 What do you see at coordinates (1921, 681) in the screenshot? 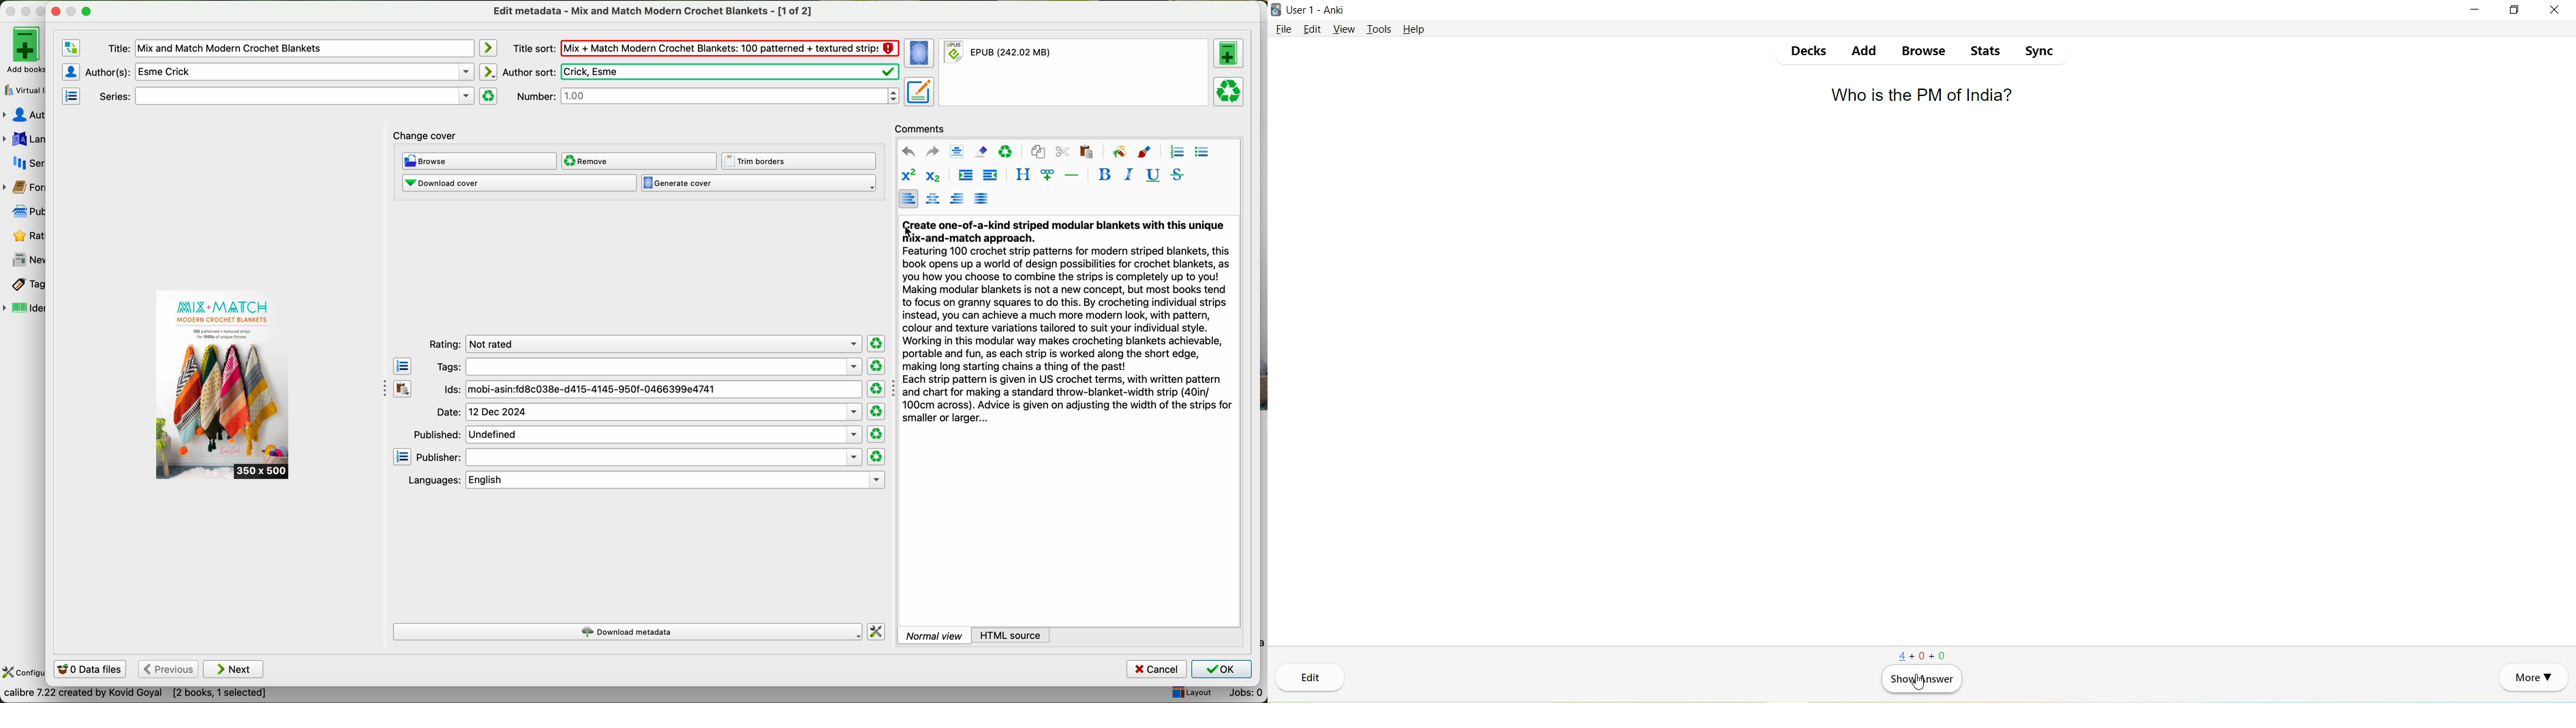
I see `Show Answer` at bounding box center [1921, 681].